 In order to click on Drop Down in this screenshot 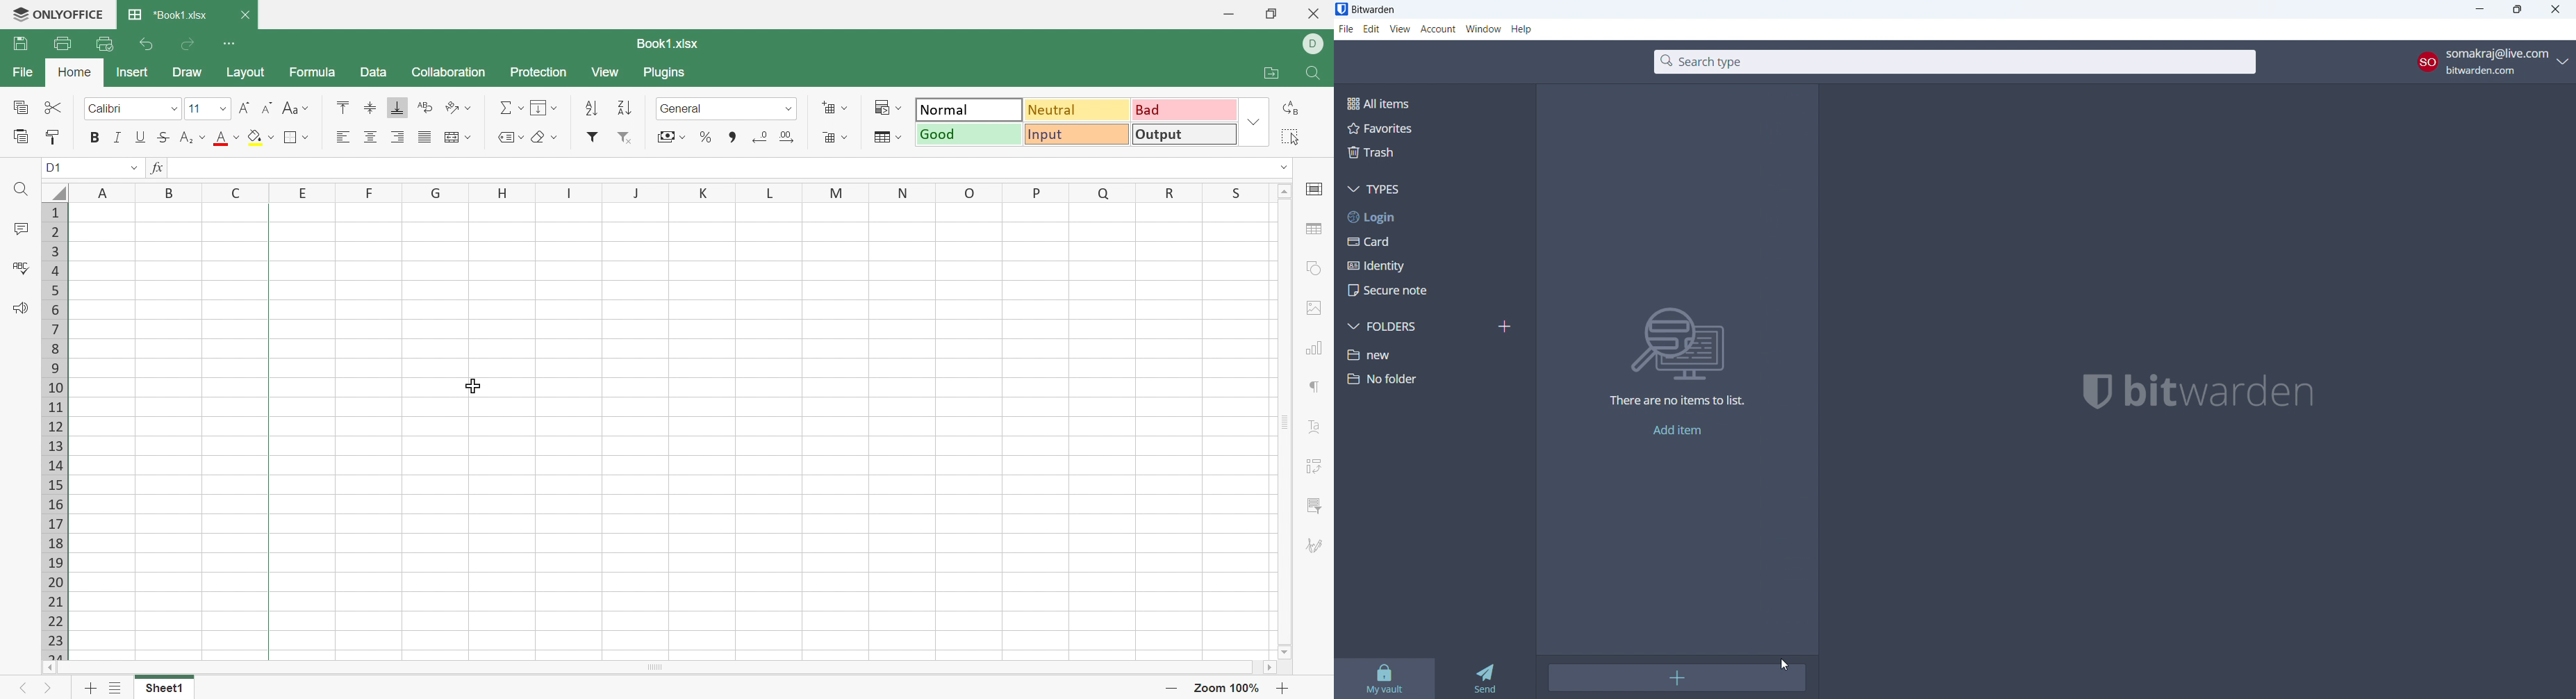, I will do `click(470, 110)`.